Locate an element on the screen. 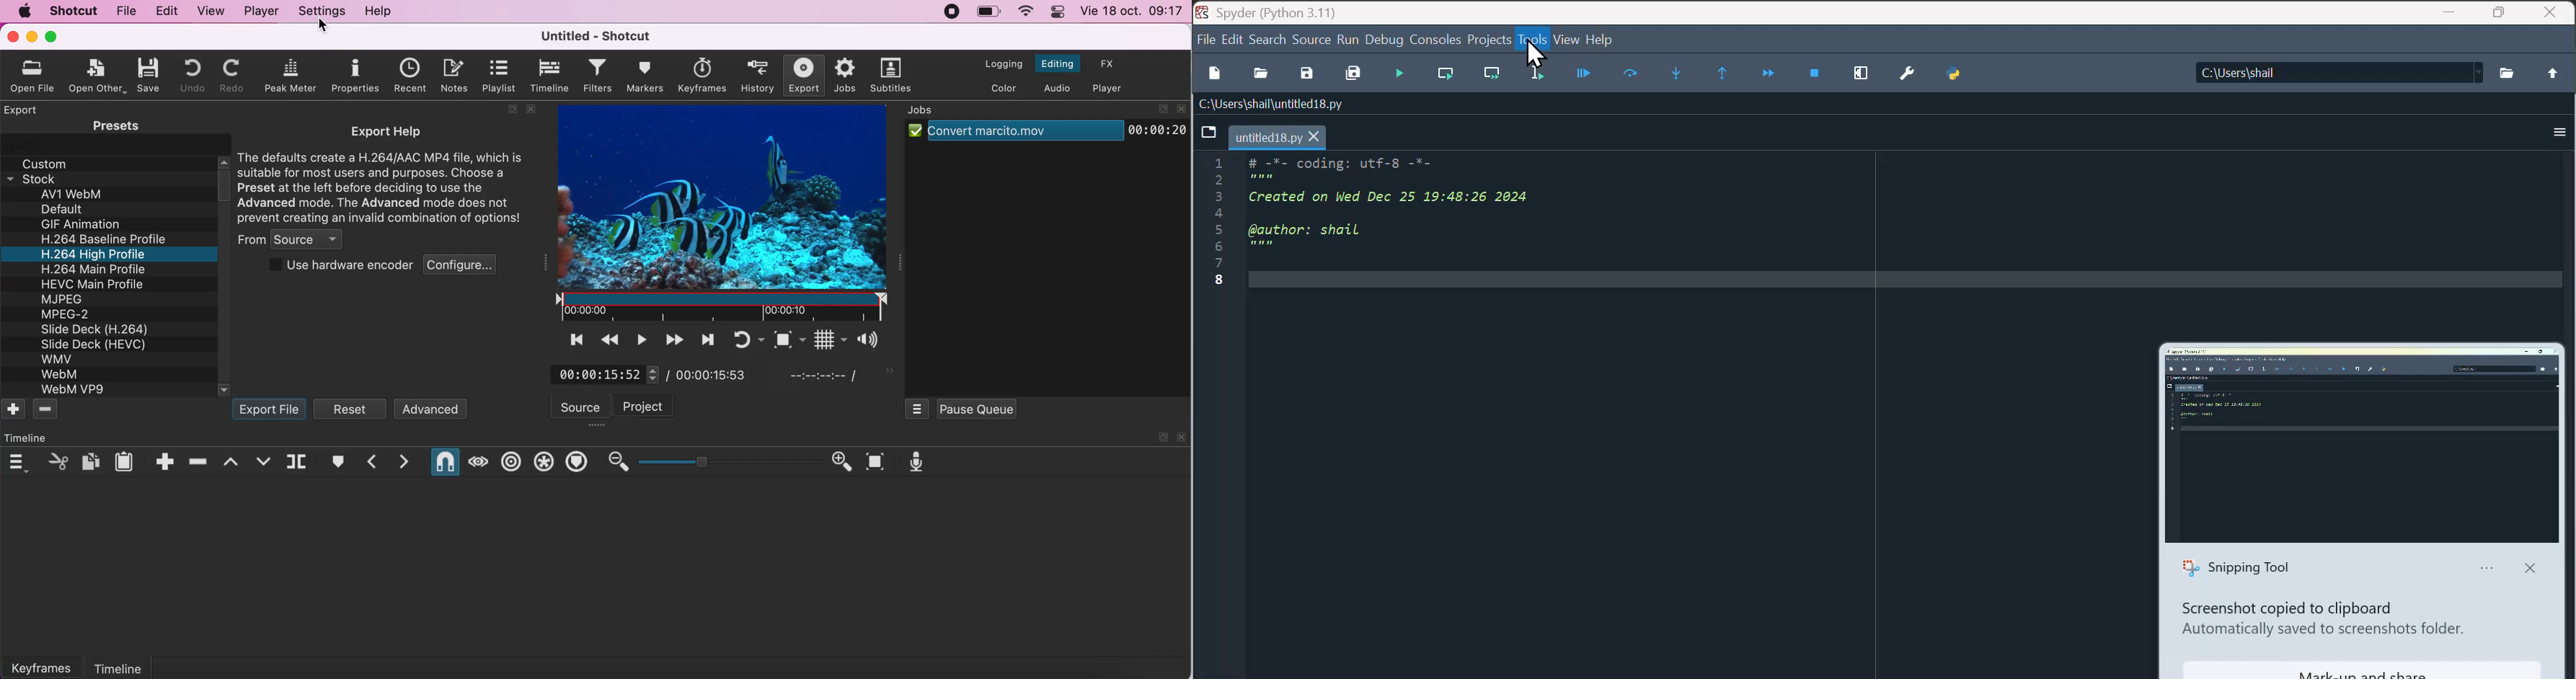 The width and height of the screenshot is (2576, 700). Default is located at coordinates (67, 208).